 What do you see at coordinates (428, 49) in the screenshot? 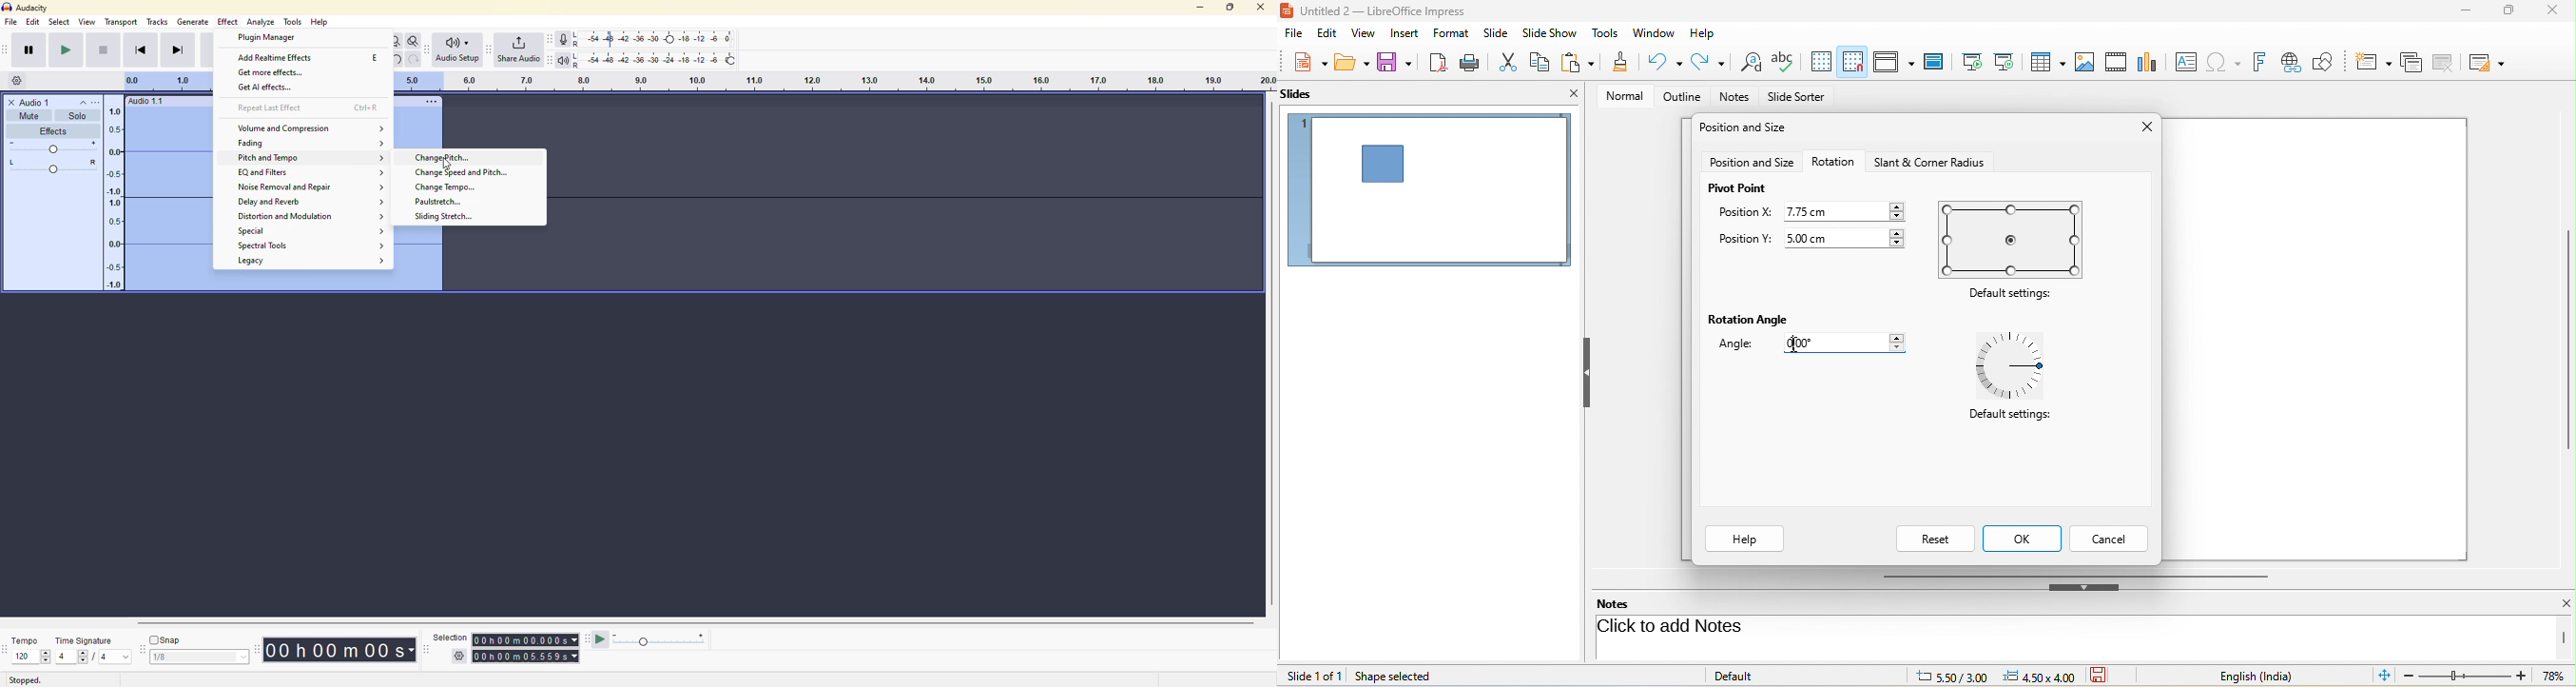
I see `audio setup toolbar` at bounding box center [428, 49].